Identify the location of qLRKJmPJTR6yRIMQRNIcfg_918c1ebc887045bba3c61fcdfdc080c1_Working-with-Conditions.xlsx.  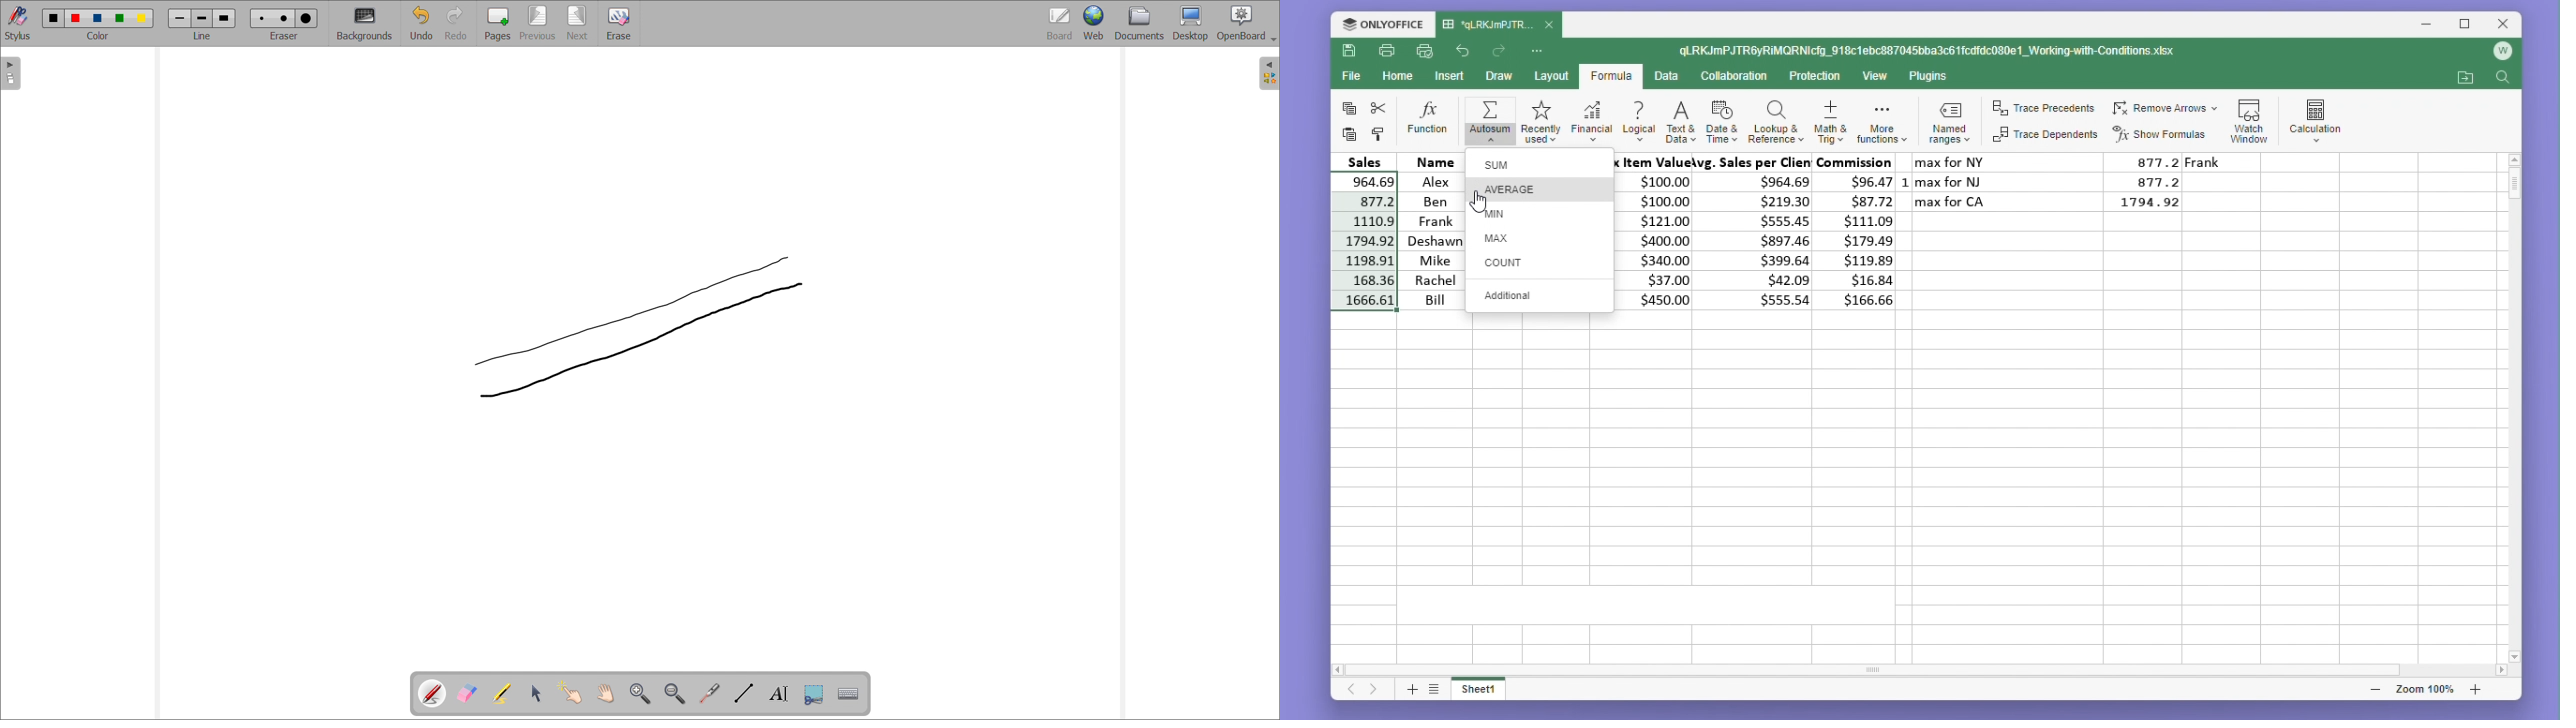
(1931, 49).